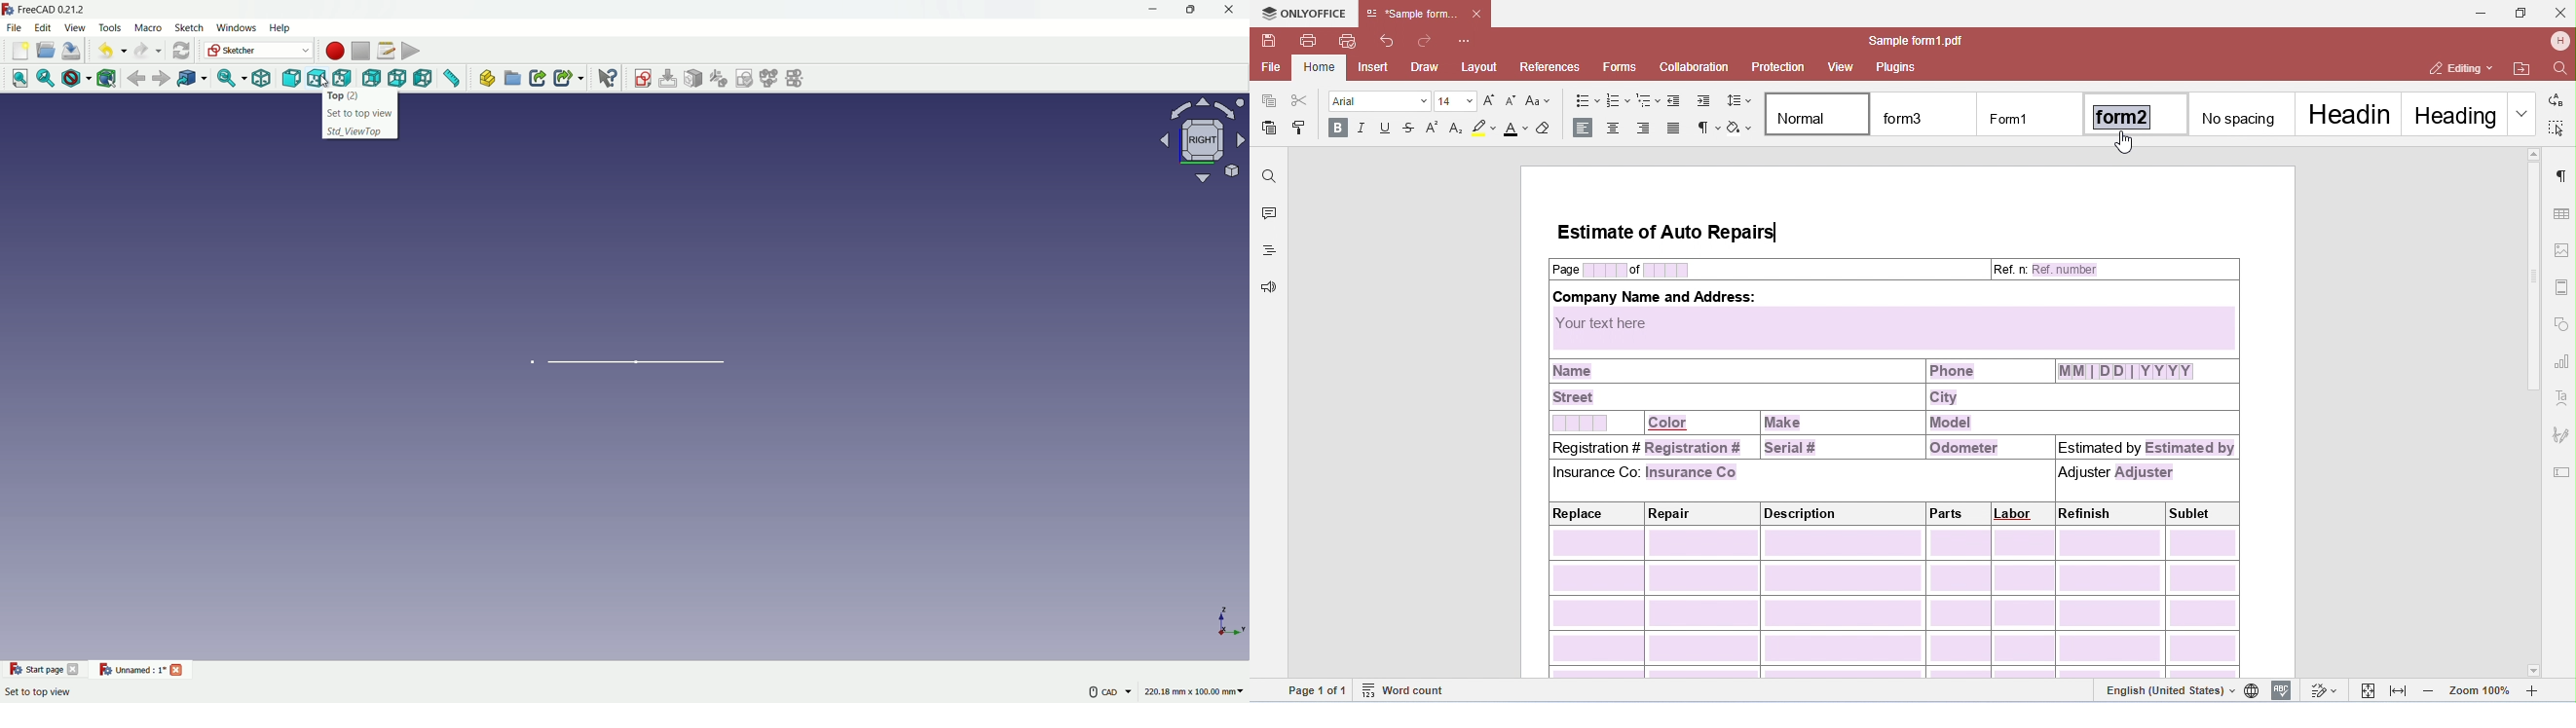  I want to click on file menu, so click(15, 27).